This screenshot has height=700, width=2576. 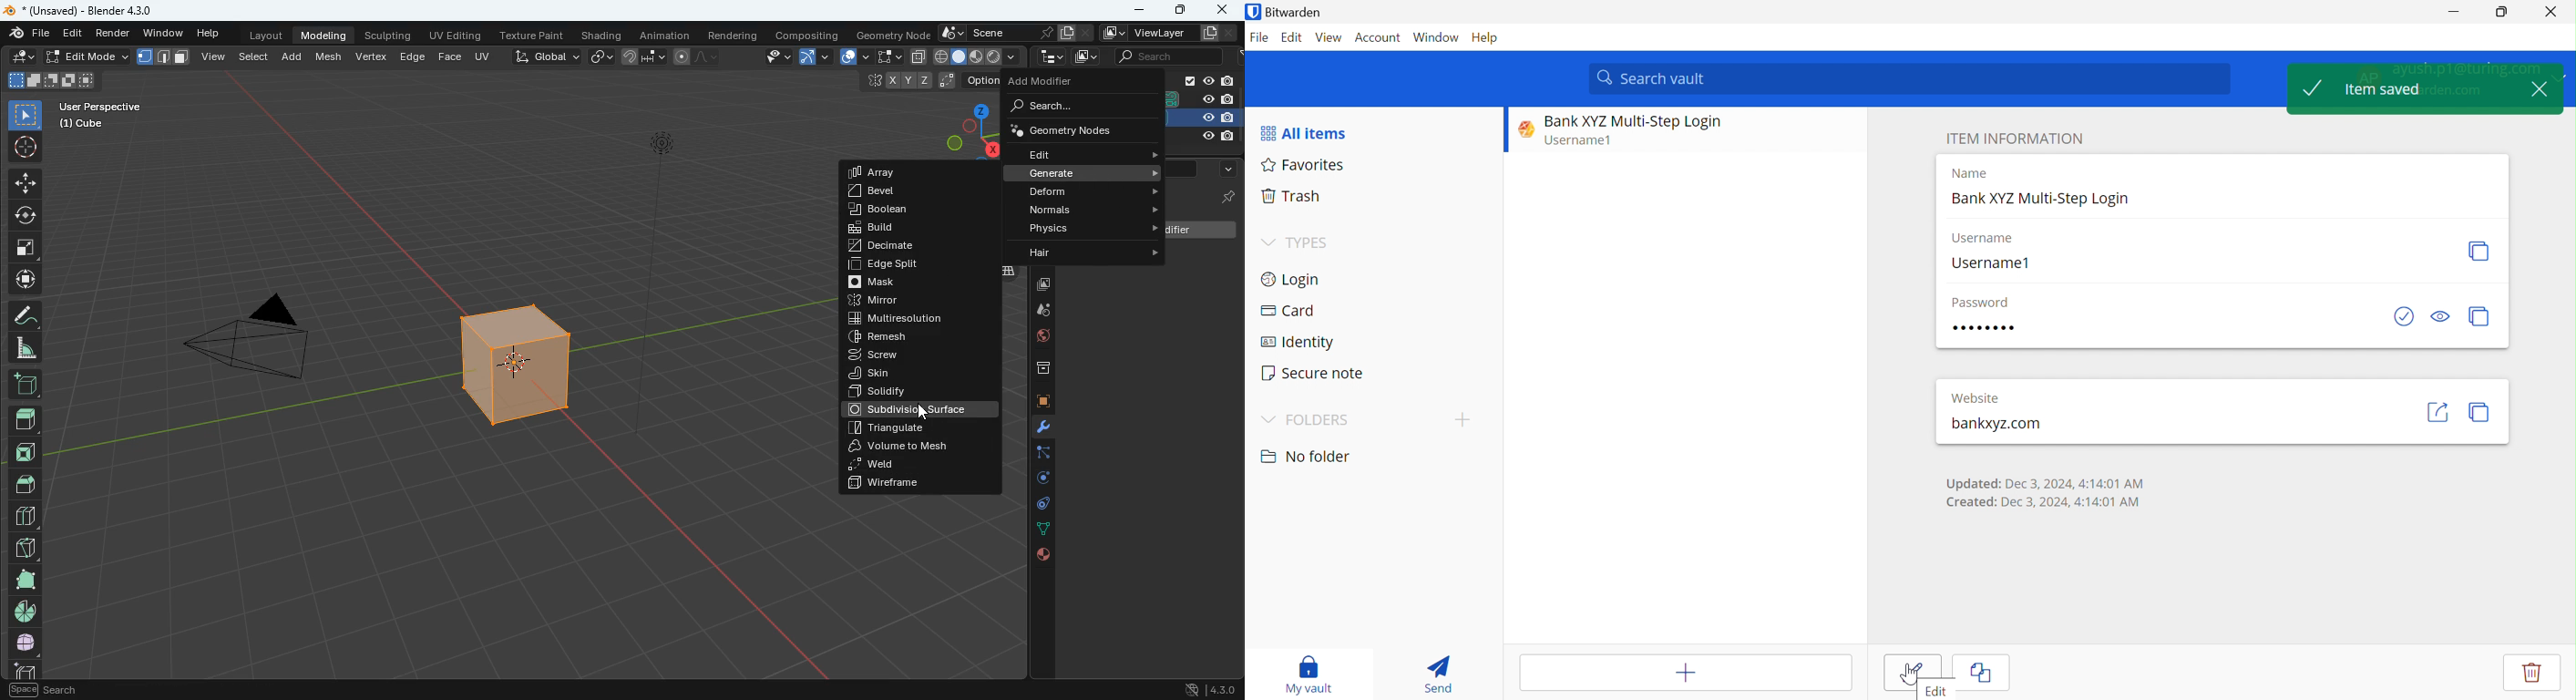 I want to click on share, so click(x=2441, y=415).